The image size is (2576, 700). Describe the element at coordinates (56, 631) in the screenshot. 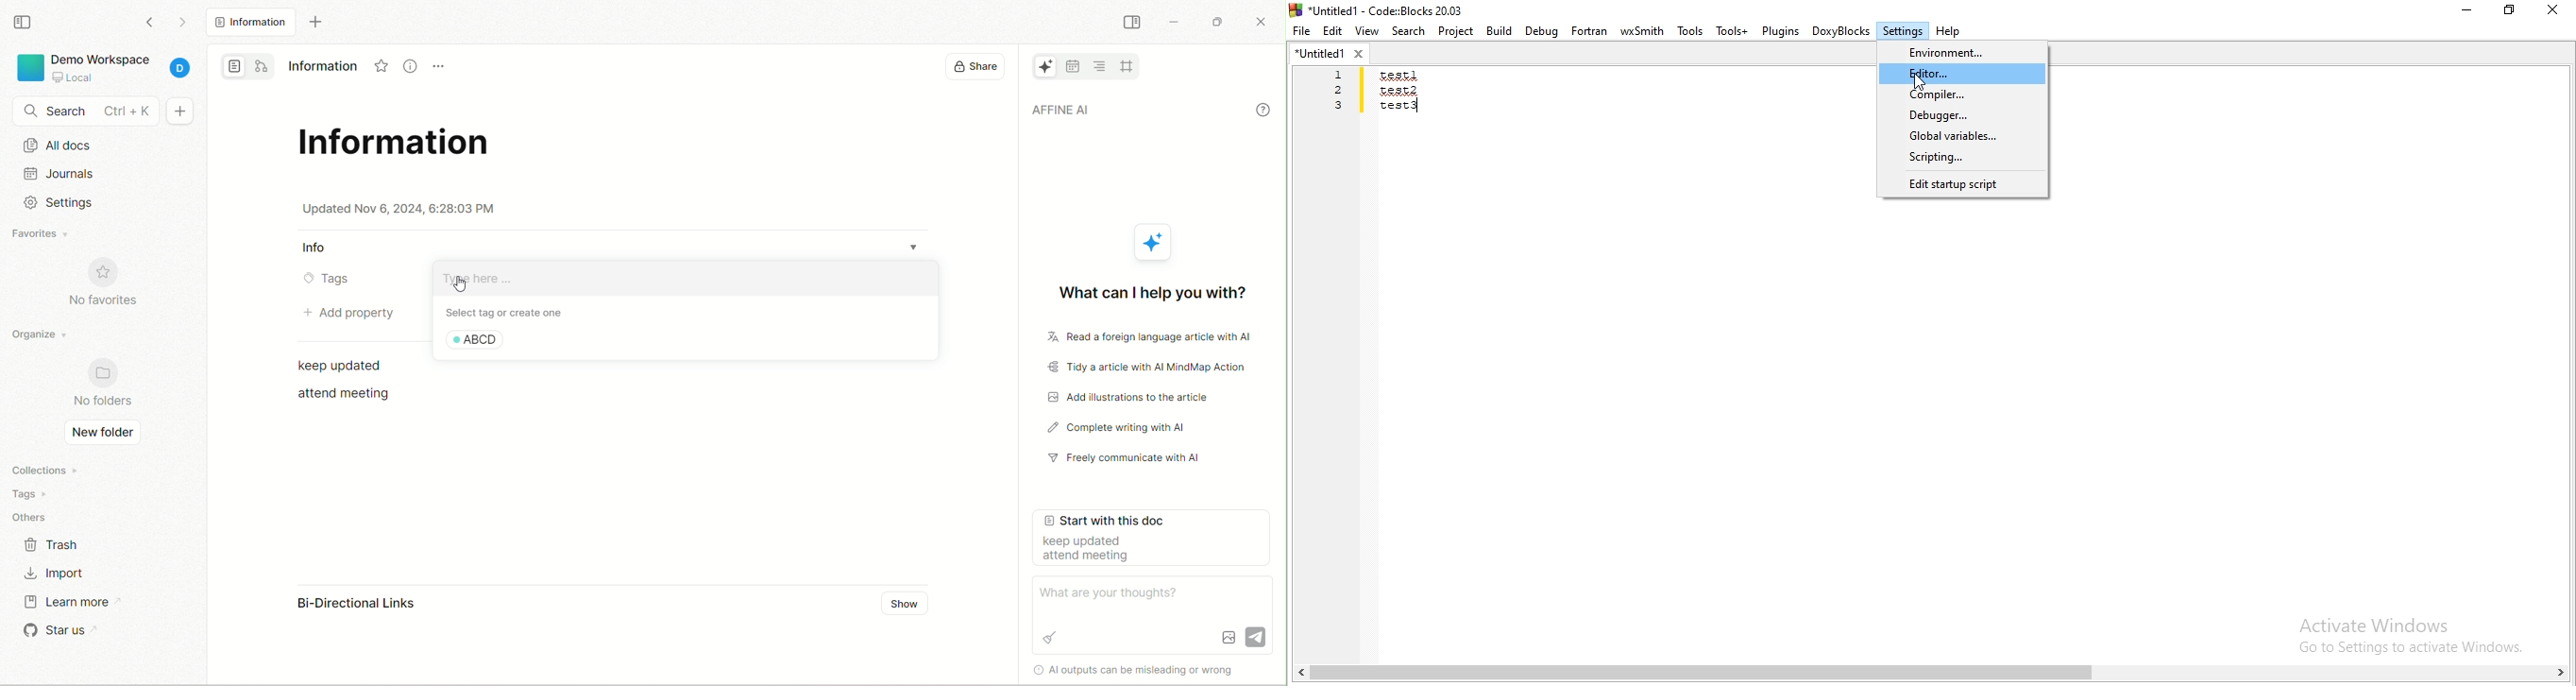

I see `star us` at that location.